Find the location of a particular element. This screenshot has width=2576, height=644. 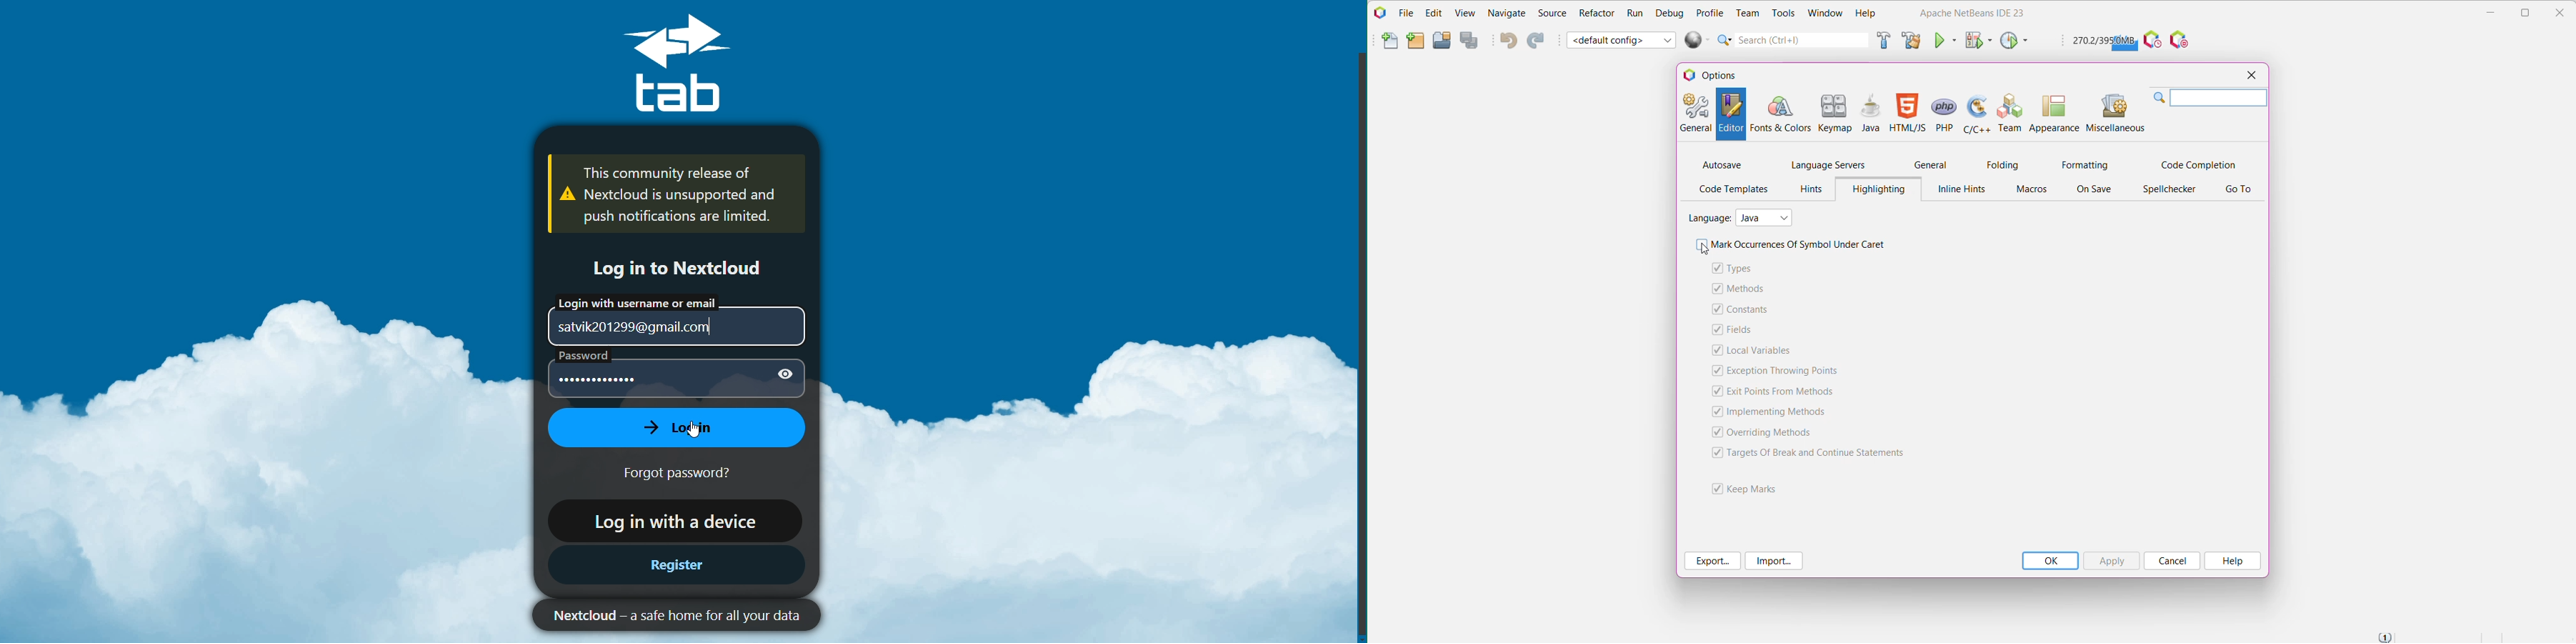

Refactor is located at coordinates (1596, 15).